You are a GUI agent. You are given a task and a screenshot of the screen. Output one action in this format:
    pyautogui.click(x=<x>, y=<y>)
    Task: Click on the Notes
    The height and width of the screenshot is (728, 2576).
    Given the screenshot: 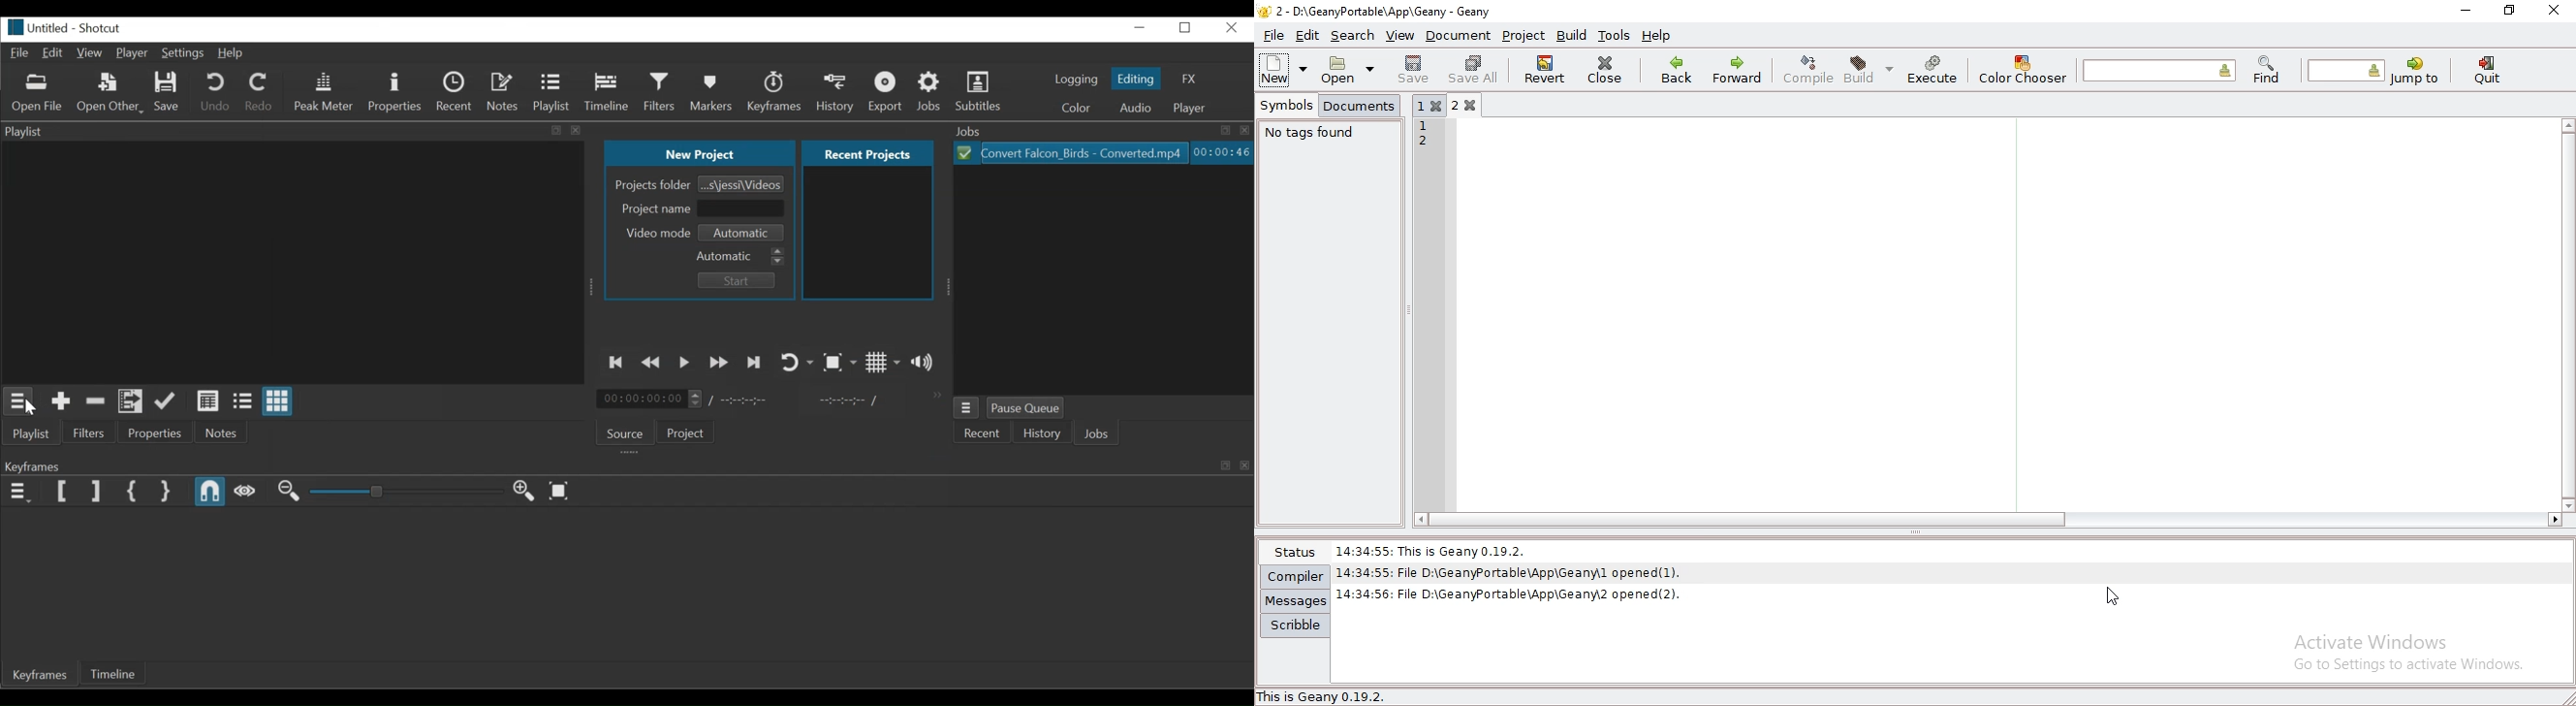 What is the action you would take?
    pyautogui.click(x=502, y=92)
    